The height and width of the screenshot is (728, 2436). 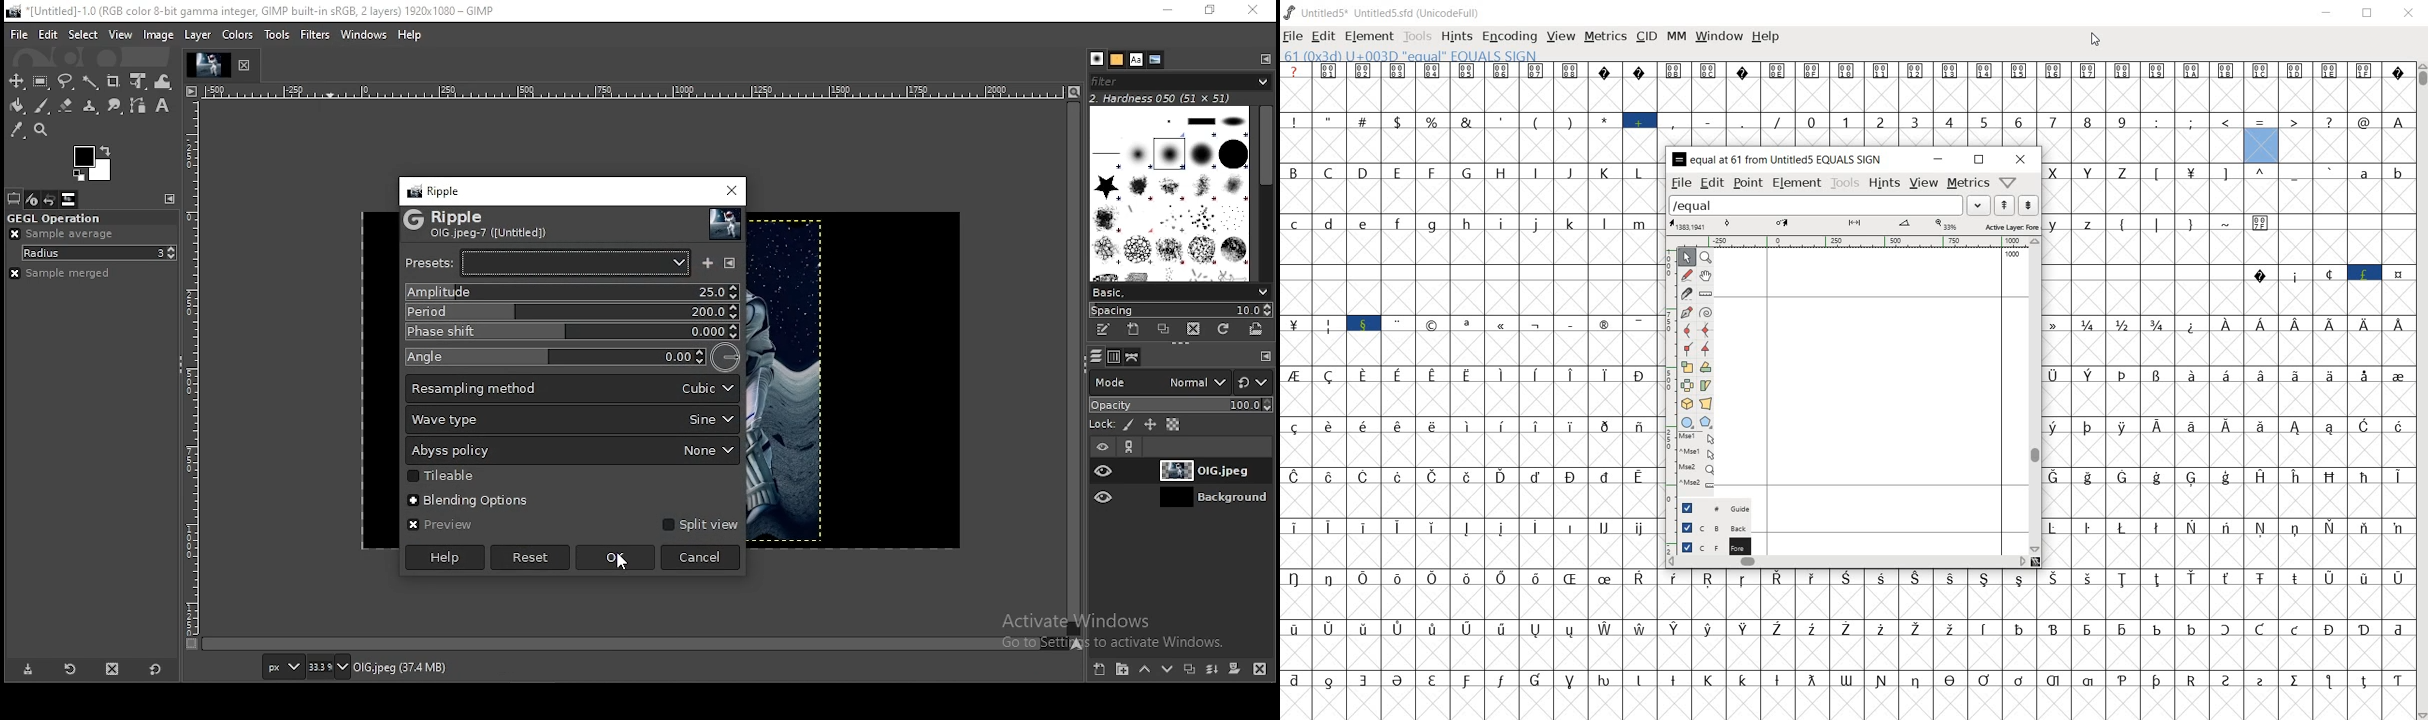 I want to click on lock:, so click(x=1100, y=424).